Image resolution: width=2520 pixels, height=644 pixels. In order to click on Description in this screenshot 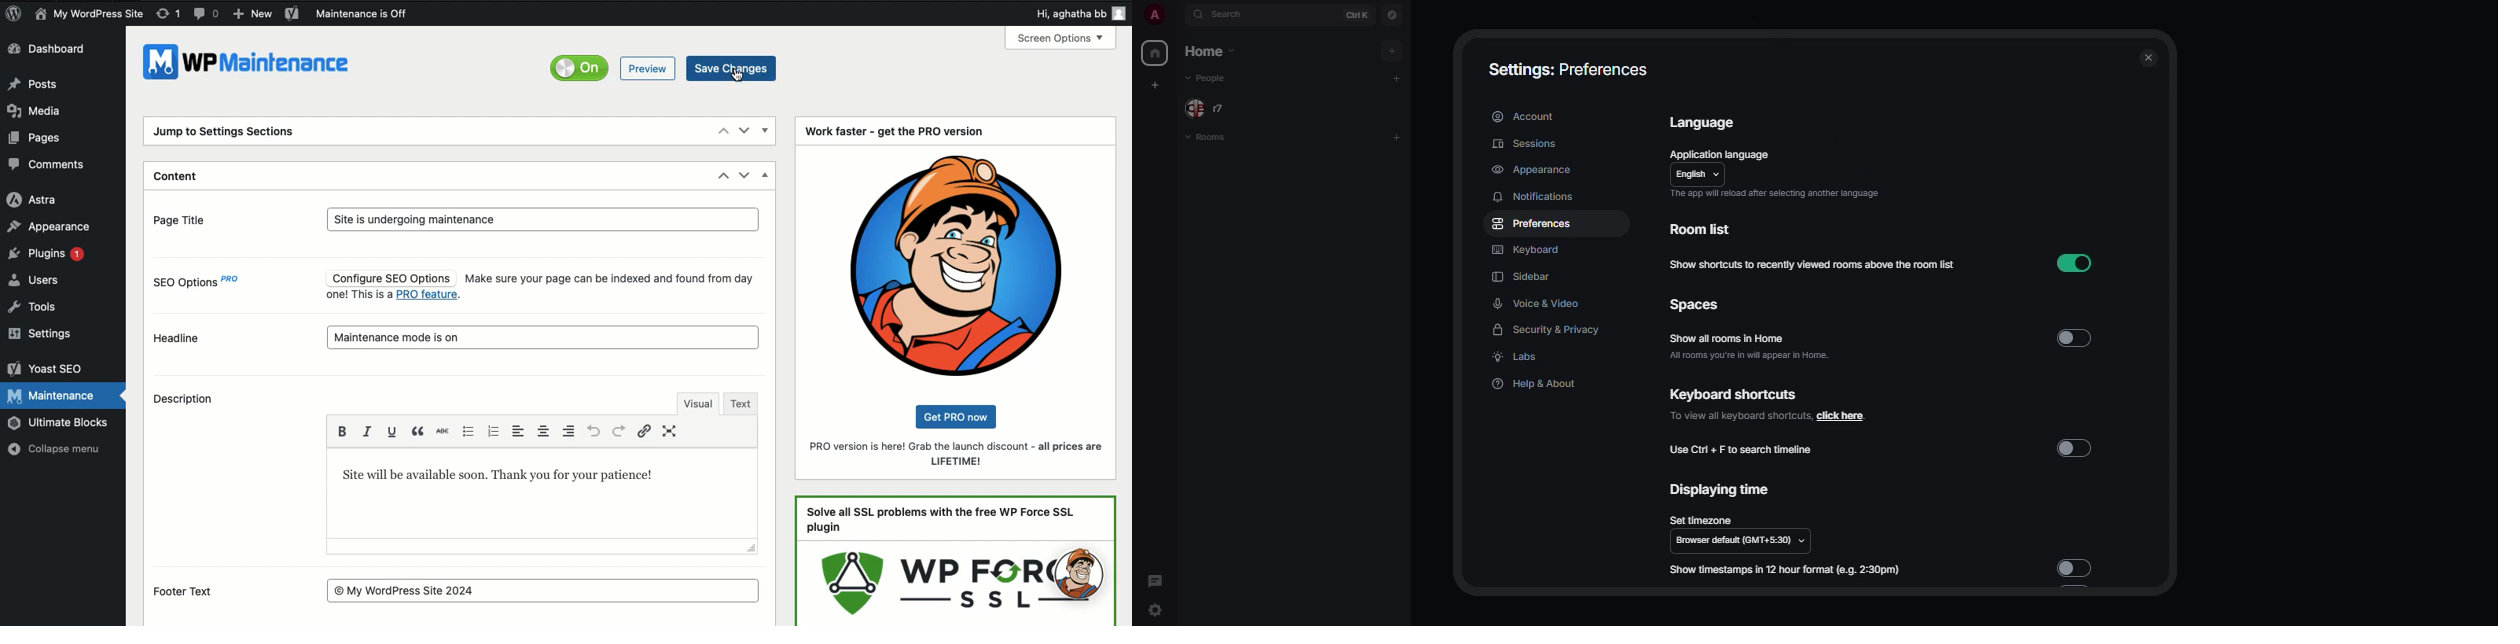, I will do `click(189, 401)`.